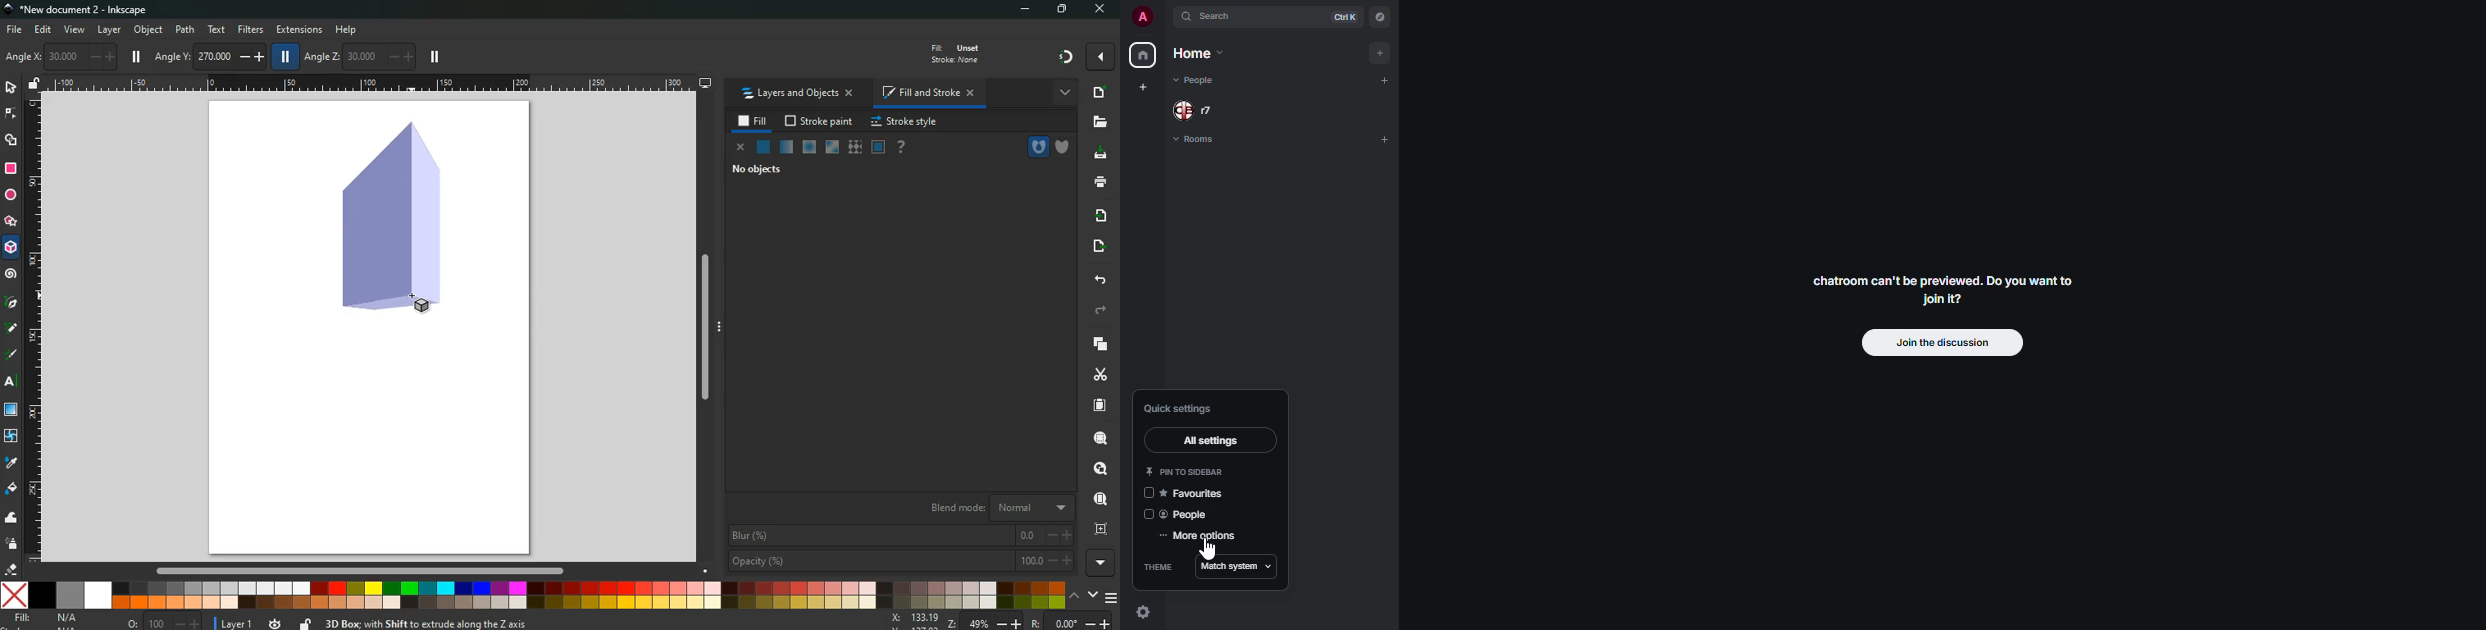 This screenshot has width=2492, height=644. What do you see at coordinates (13, 327) in the screenshot?
I see `note` at bounding box center [13, 327].